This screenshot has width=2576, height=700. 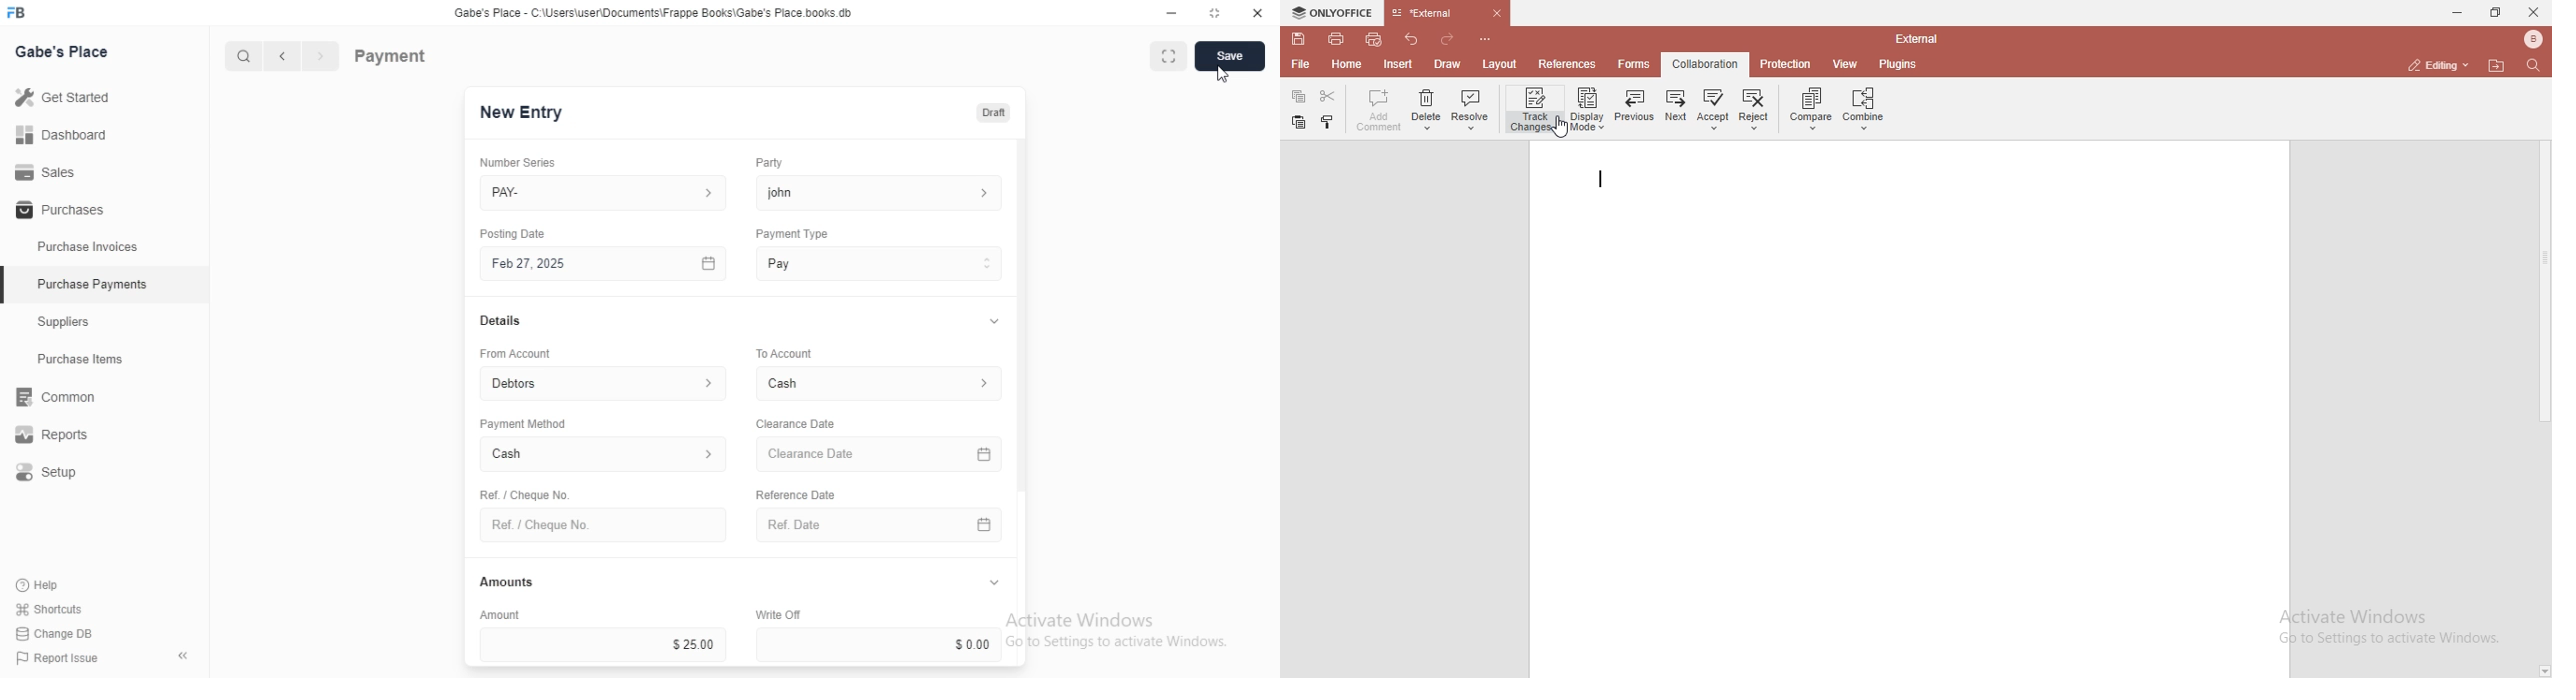 I want to click on draw, so click(x=1449, y=63).